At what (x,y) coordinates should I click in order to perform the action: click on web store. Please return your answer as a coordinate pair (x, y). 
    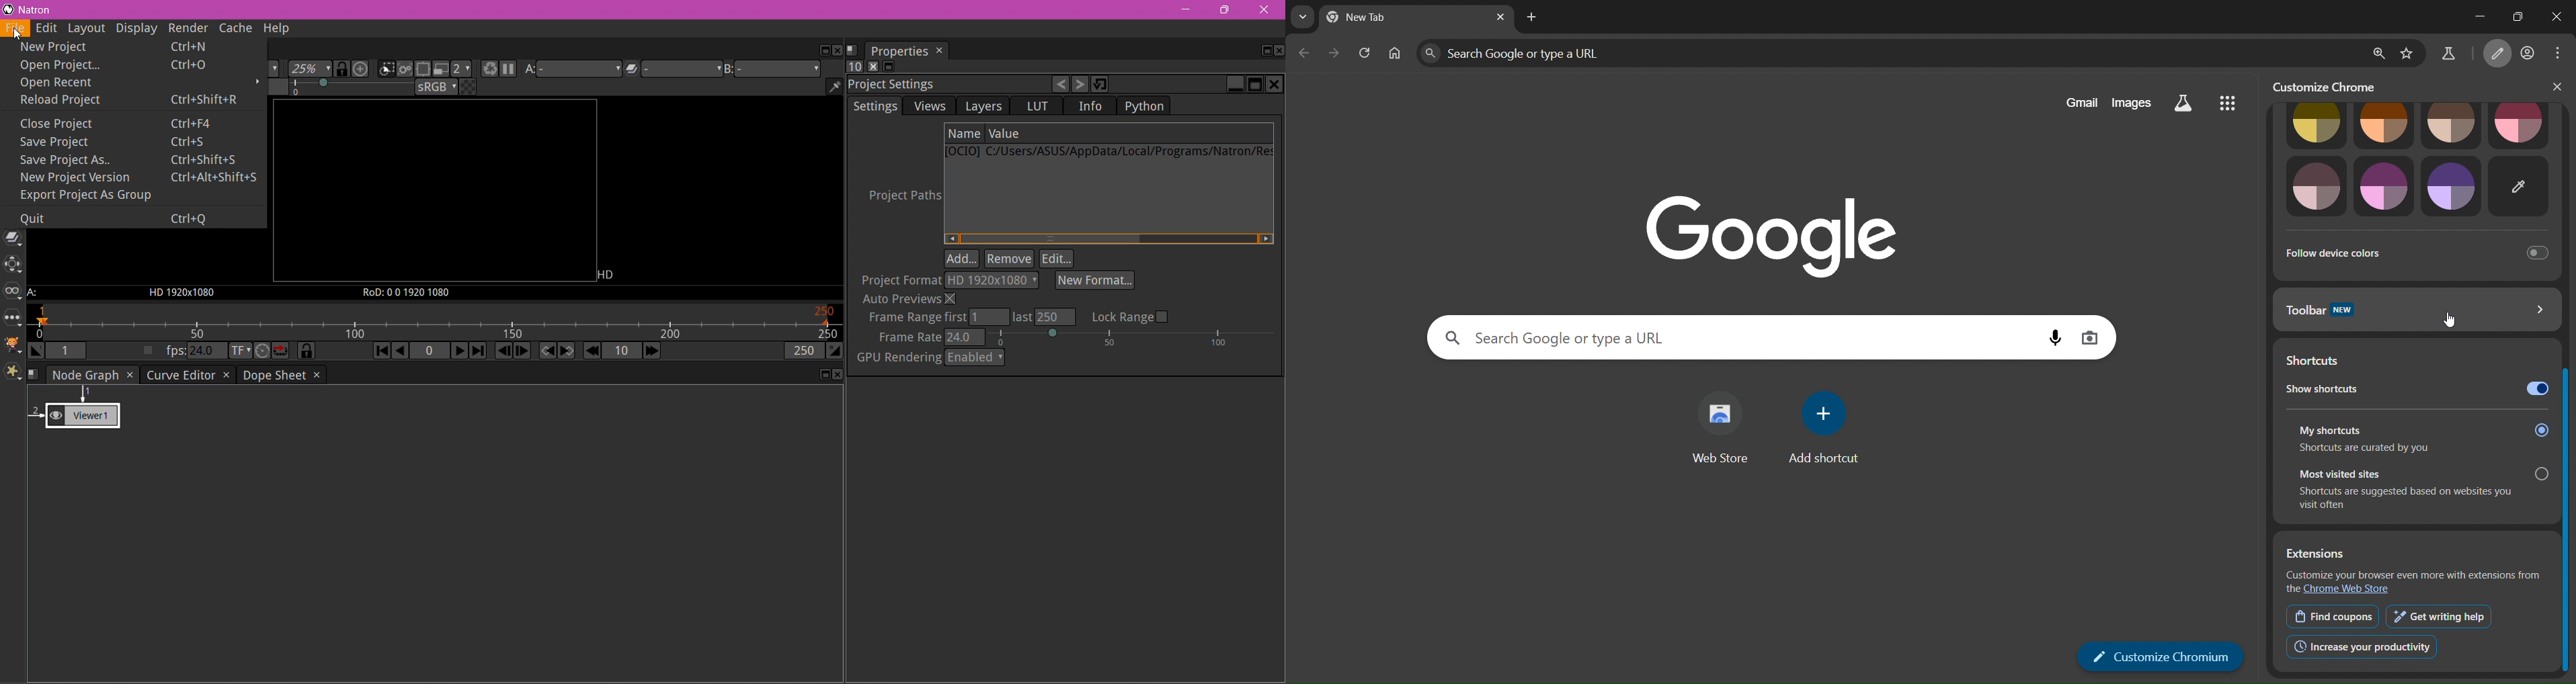
    Looking at the image, I should click on (1721, 426).